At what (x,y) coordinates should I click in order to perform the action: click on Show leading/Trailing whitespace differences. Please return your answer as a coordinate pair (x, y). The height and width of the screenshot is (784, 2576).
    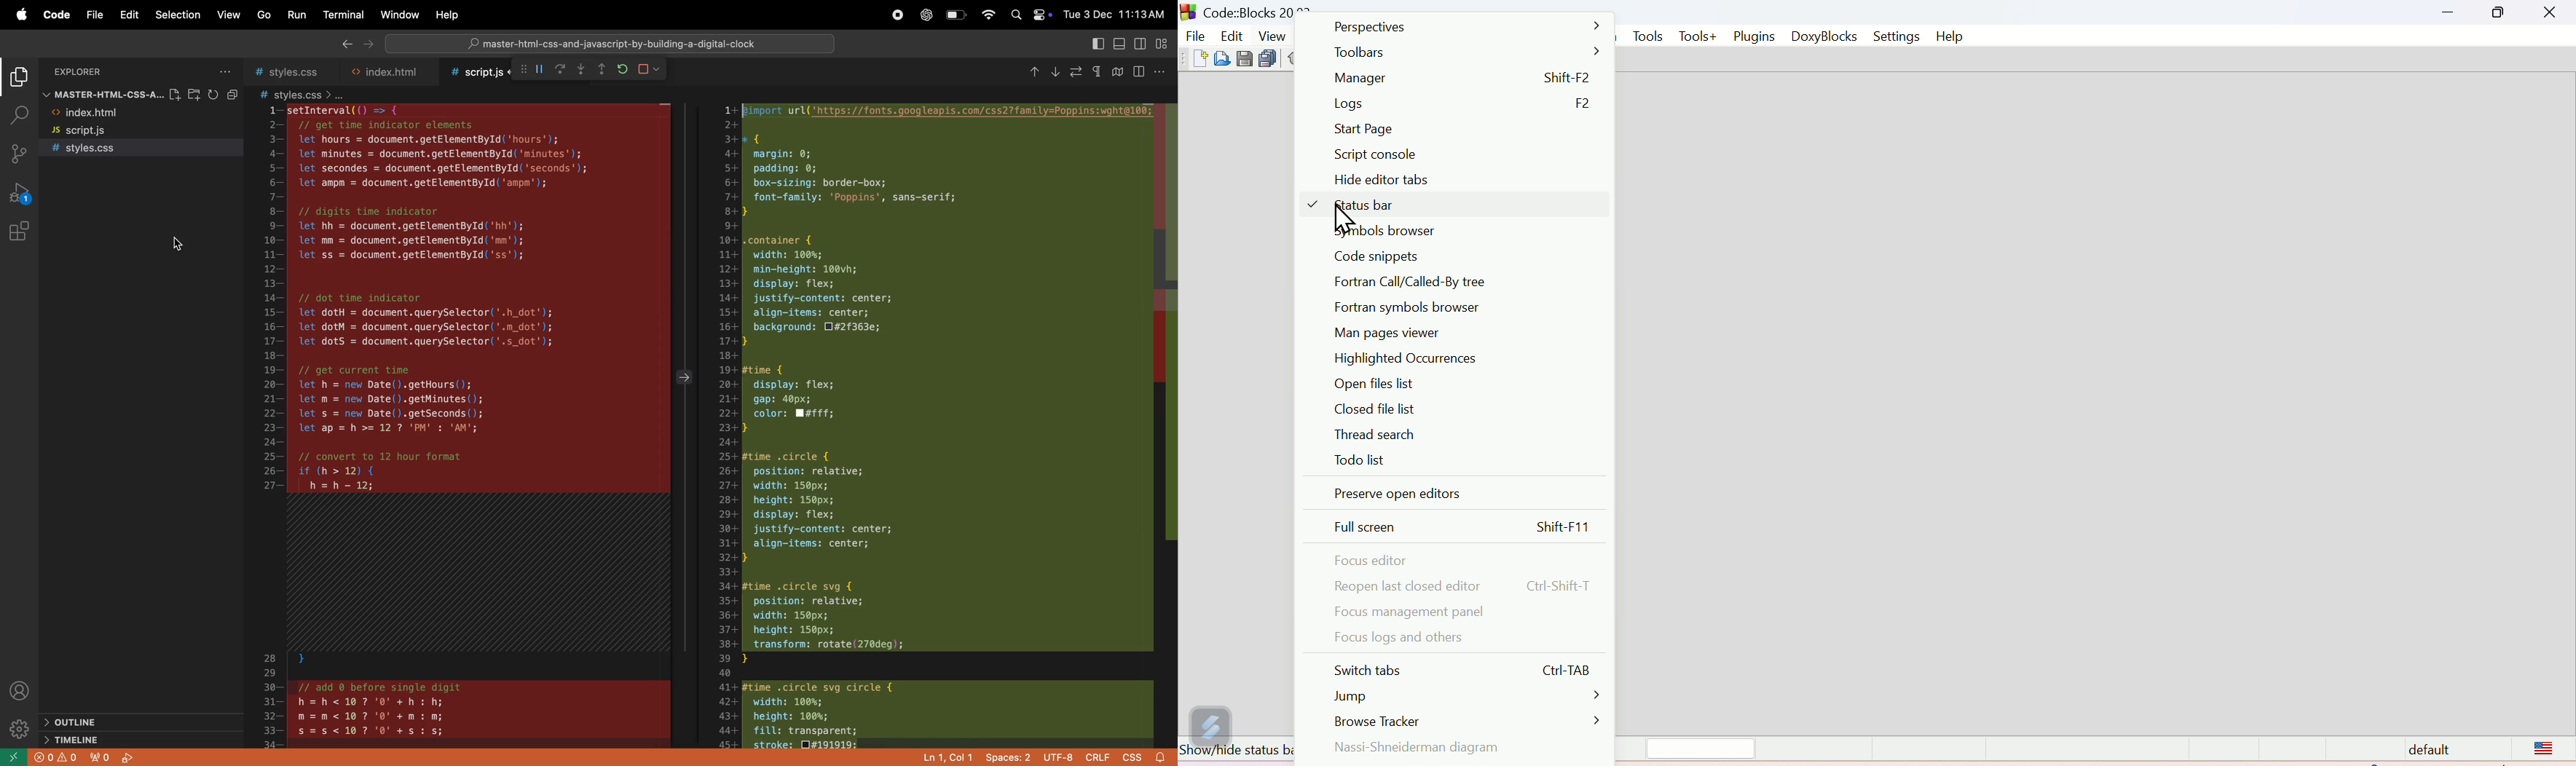
    Looking at the image, I should click on (1098, 72).